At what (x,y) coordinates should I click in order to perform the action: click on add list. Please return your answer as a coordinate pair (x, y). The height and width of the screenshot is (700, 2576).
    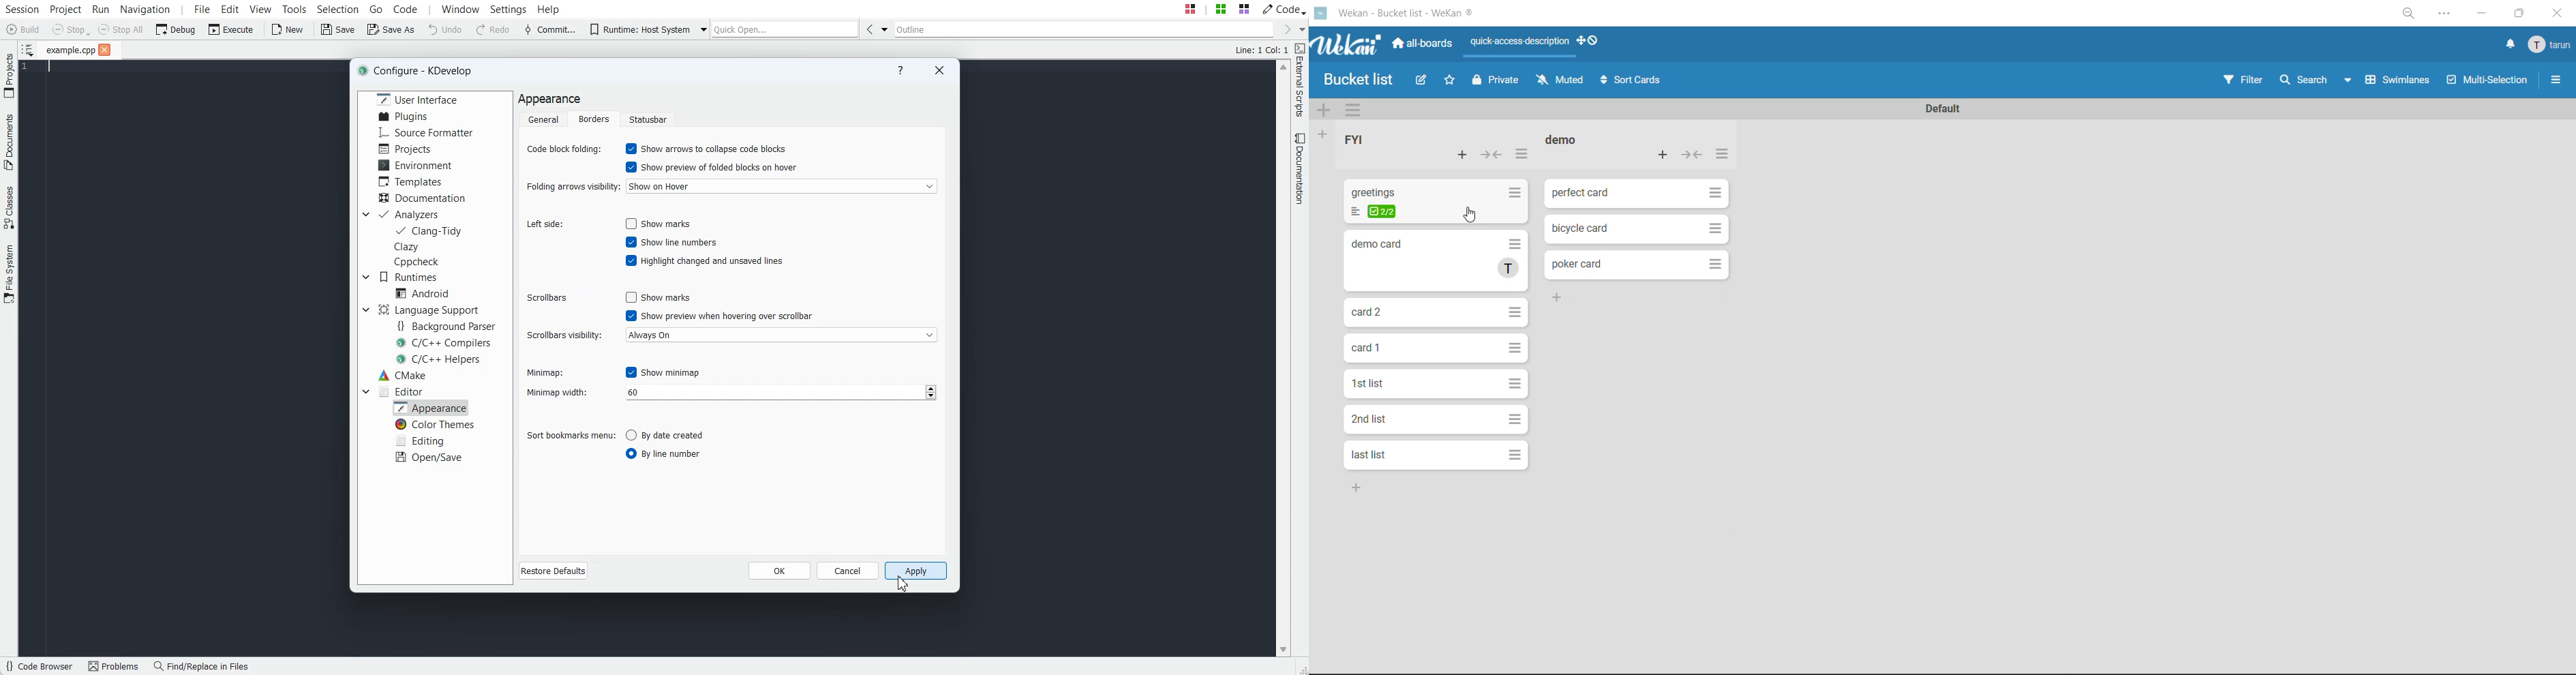
    Looking at the image, I should click on (1321, 135).